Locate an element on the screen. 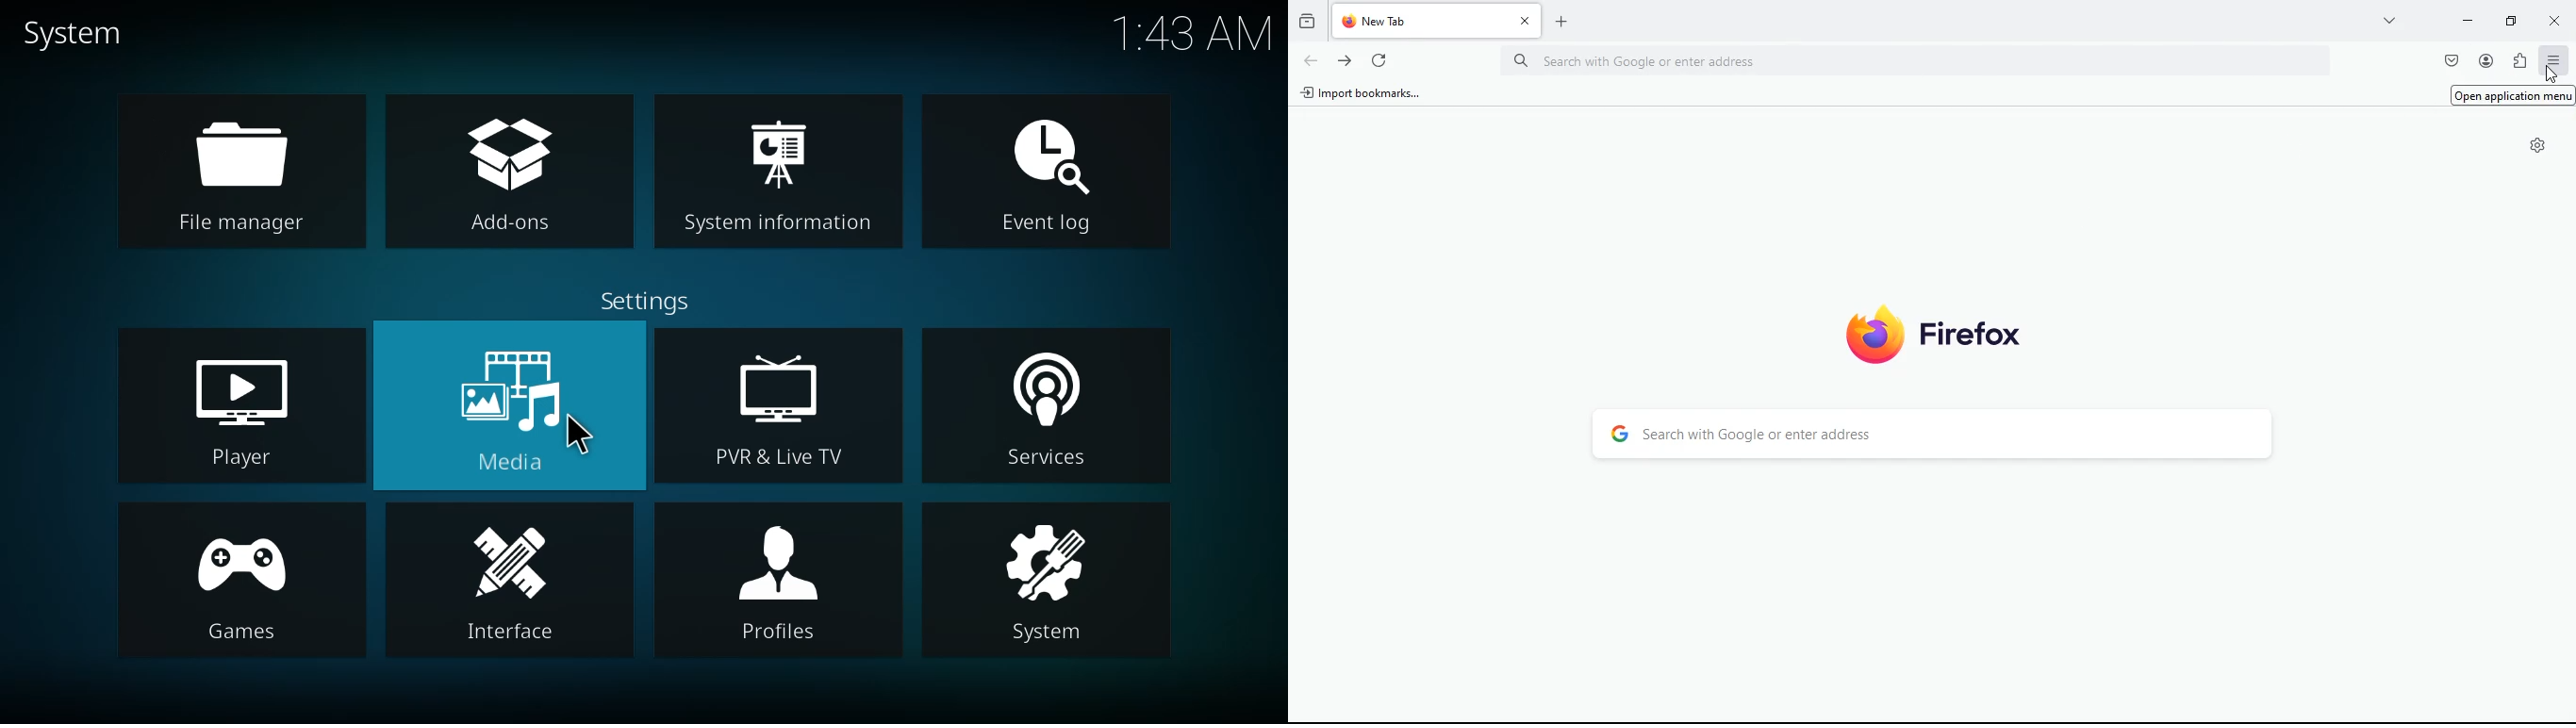 The image size is (2576, 728). settings is located at coordinates (647, 300).